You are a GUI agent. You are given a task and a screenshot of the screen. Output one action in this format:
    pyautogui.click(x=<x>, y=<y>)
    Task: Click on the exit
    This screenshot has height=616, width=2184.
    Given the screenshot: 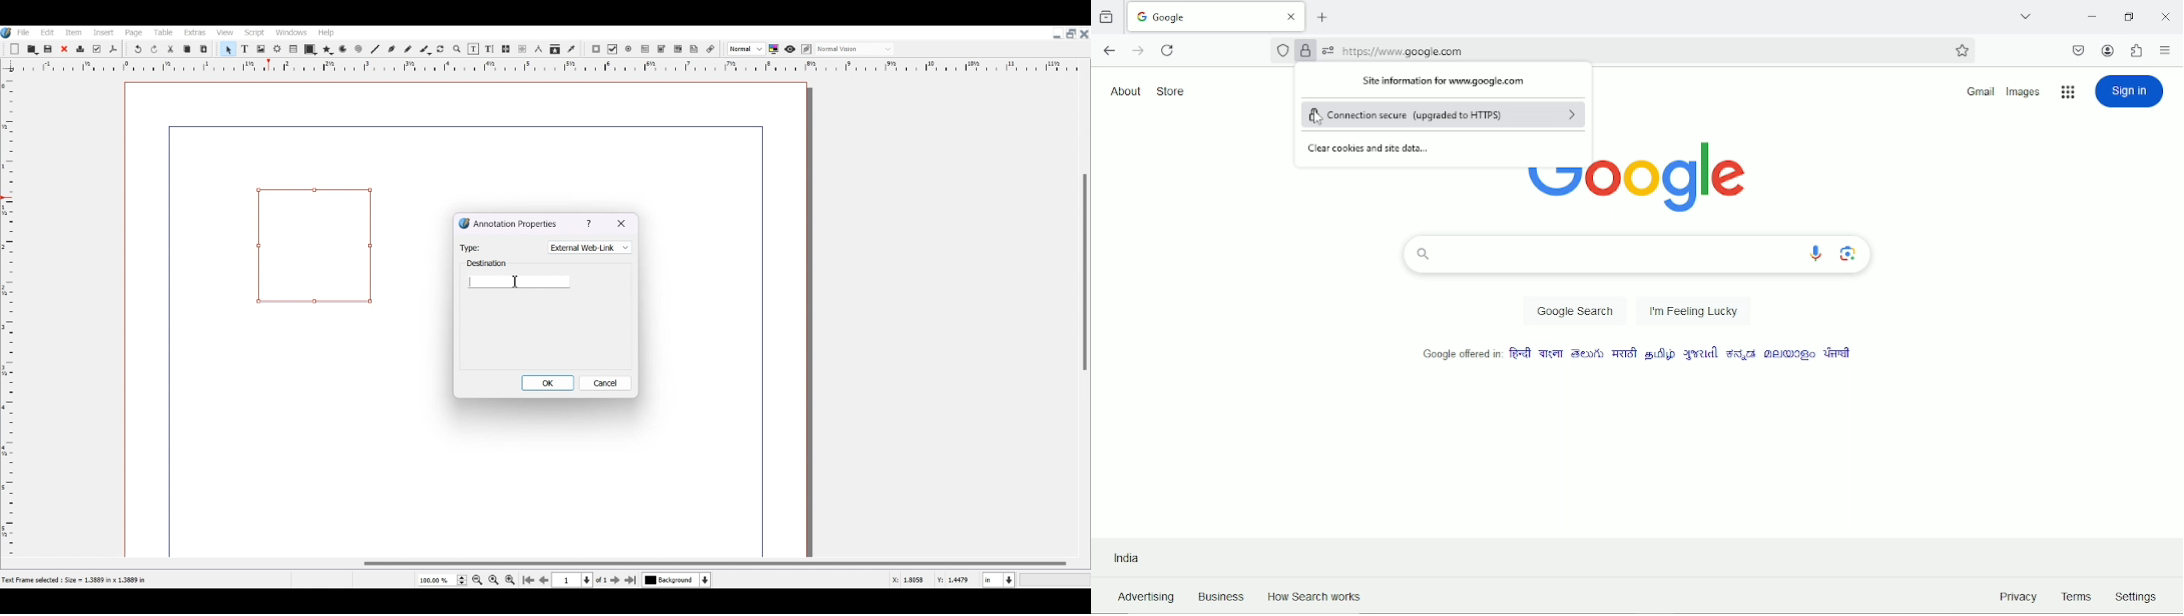 What is the action you would take?
    pyautogui.click(x=623, y=224)
    